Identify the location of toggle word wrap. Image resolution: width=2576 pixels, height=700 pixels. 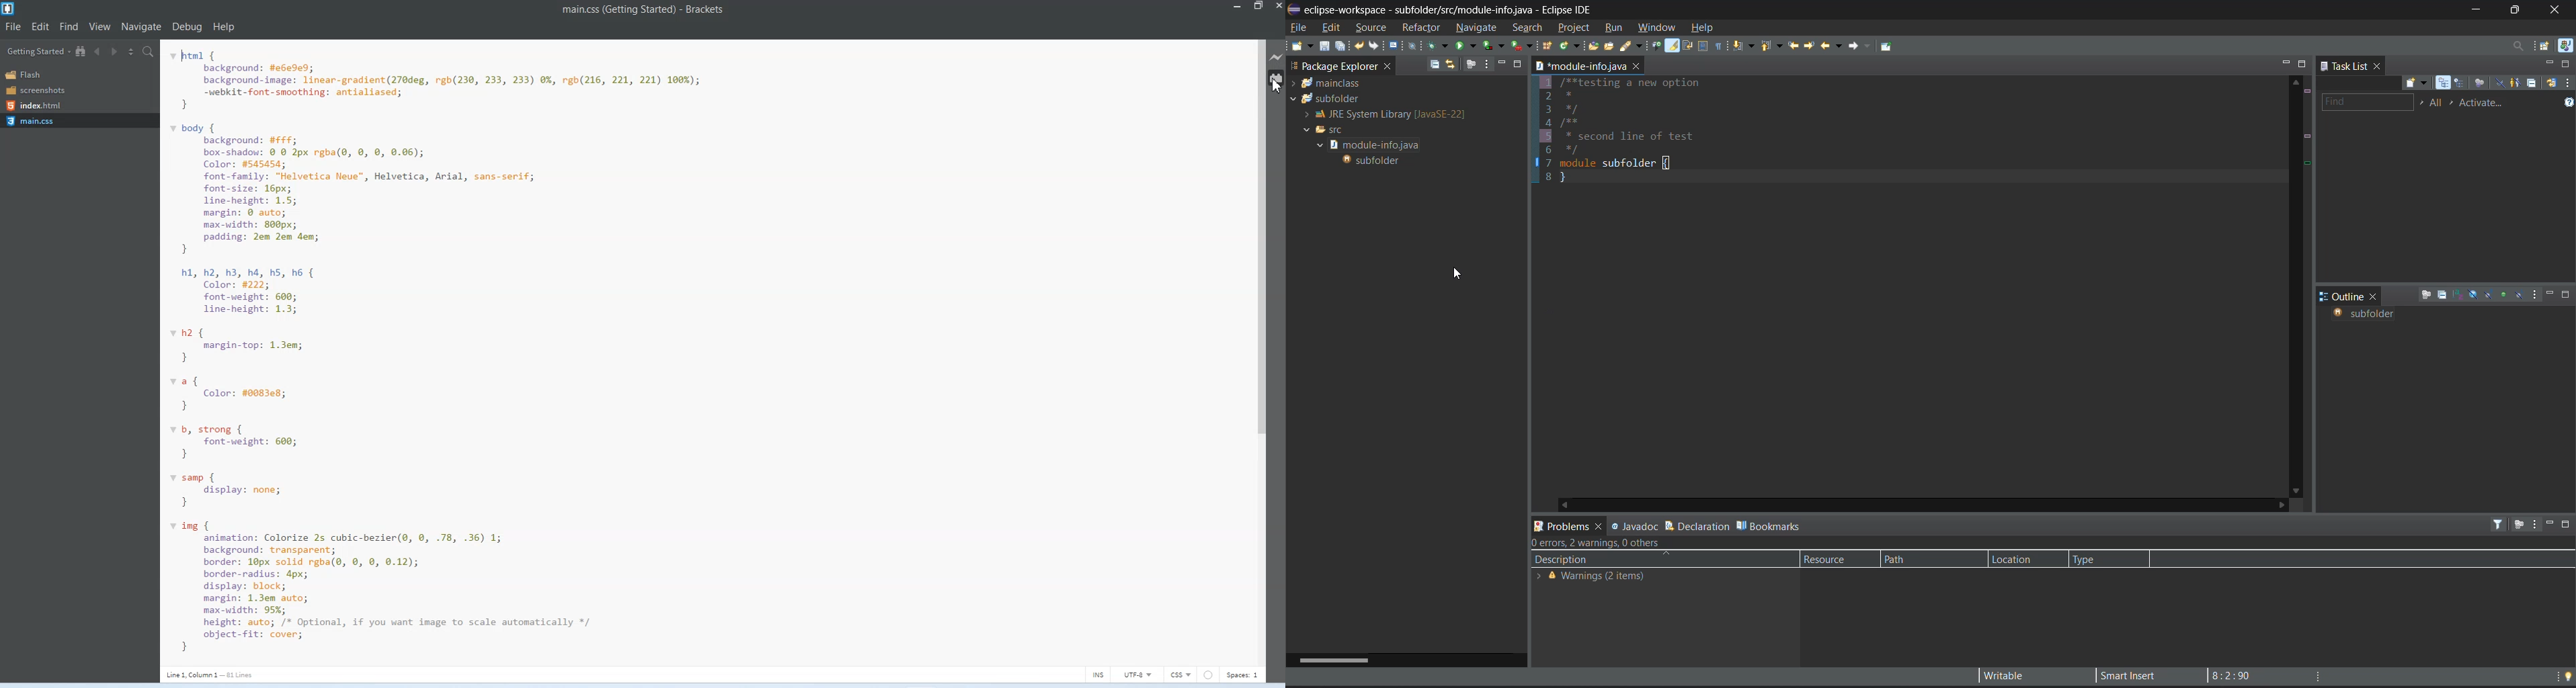
(1688, 45).